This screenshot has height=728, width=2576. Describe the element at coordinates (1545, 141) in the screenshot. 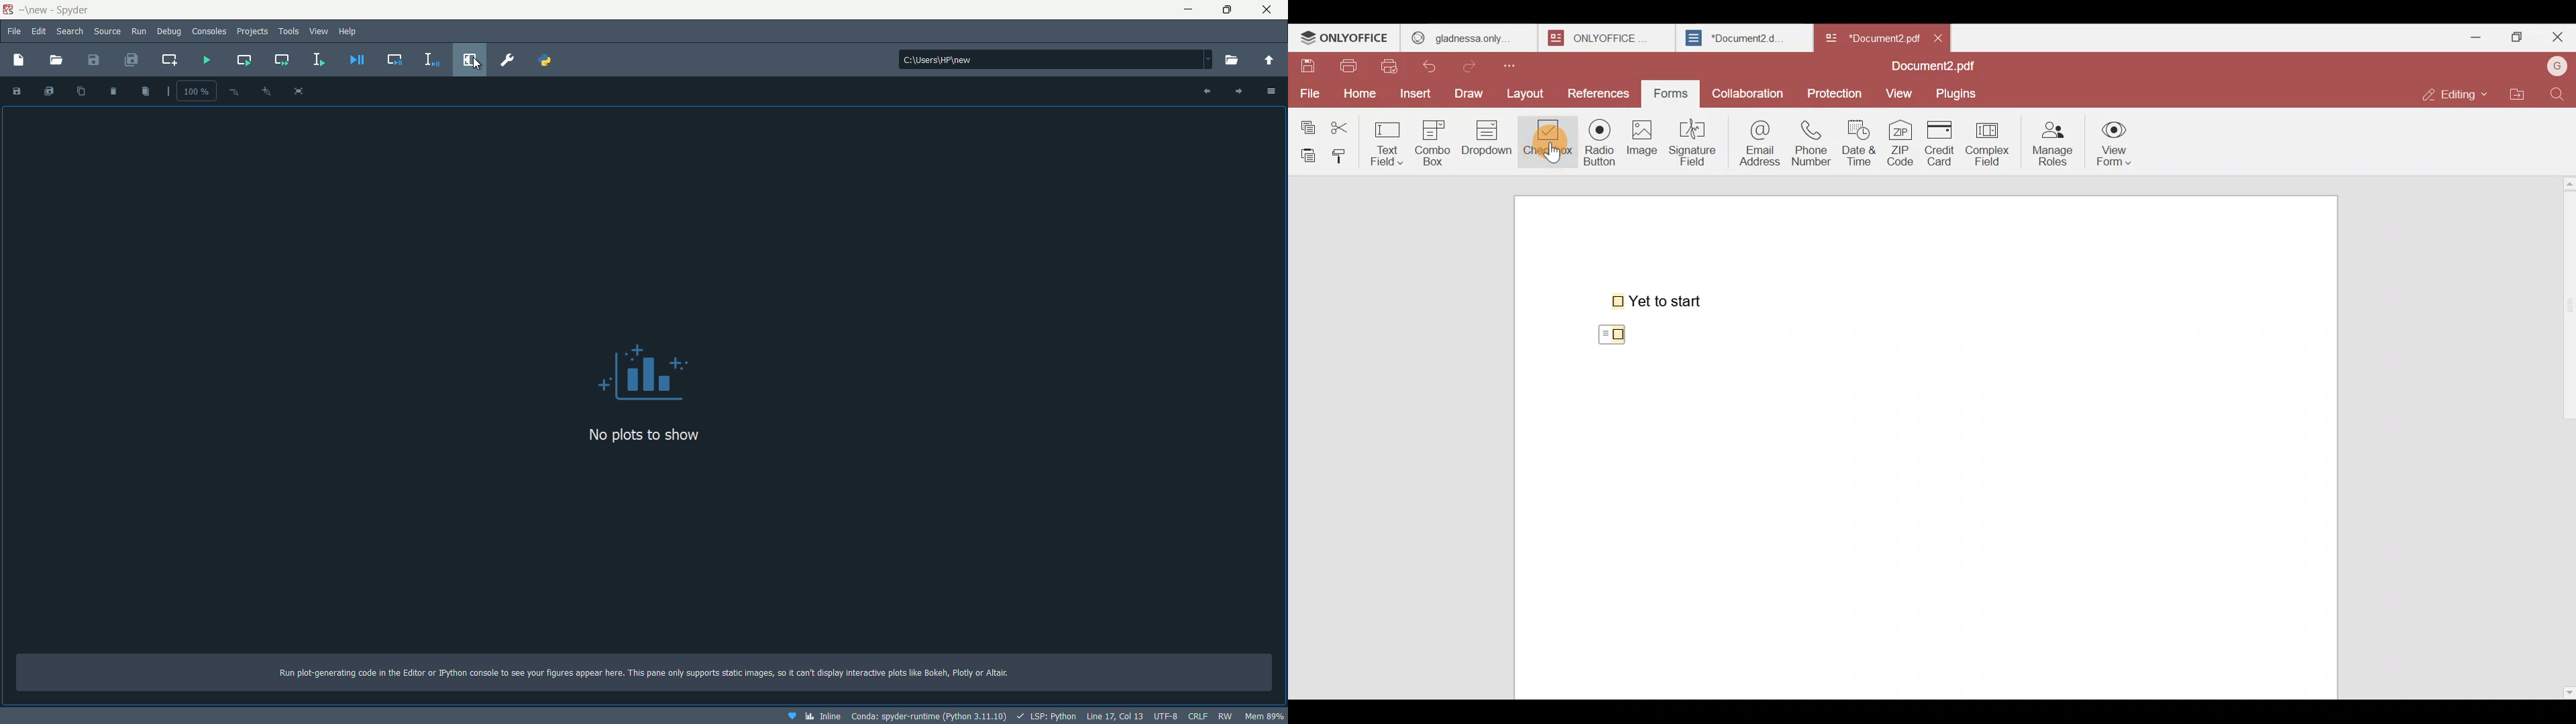

I see `Checkbox` at that location.